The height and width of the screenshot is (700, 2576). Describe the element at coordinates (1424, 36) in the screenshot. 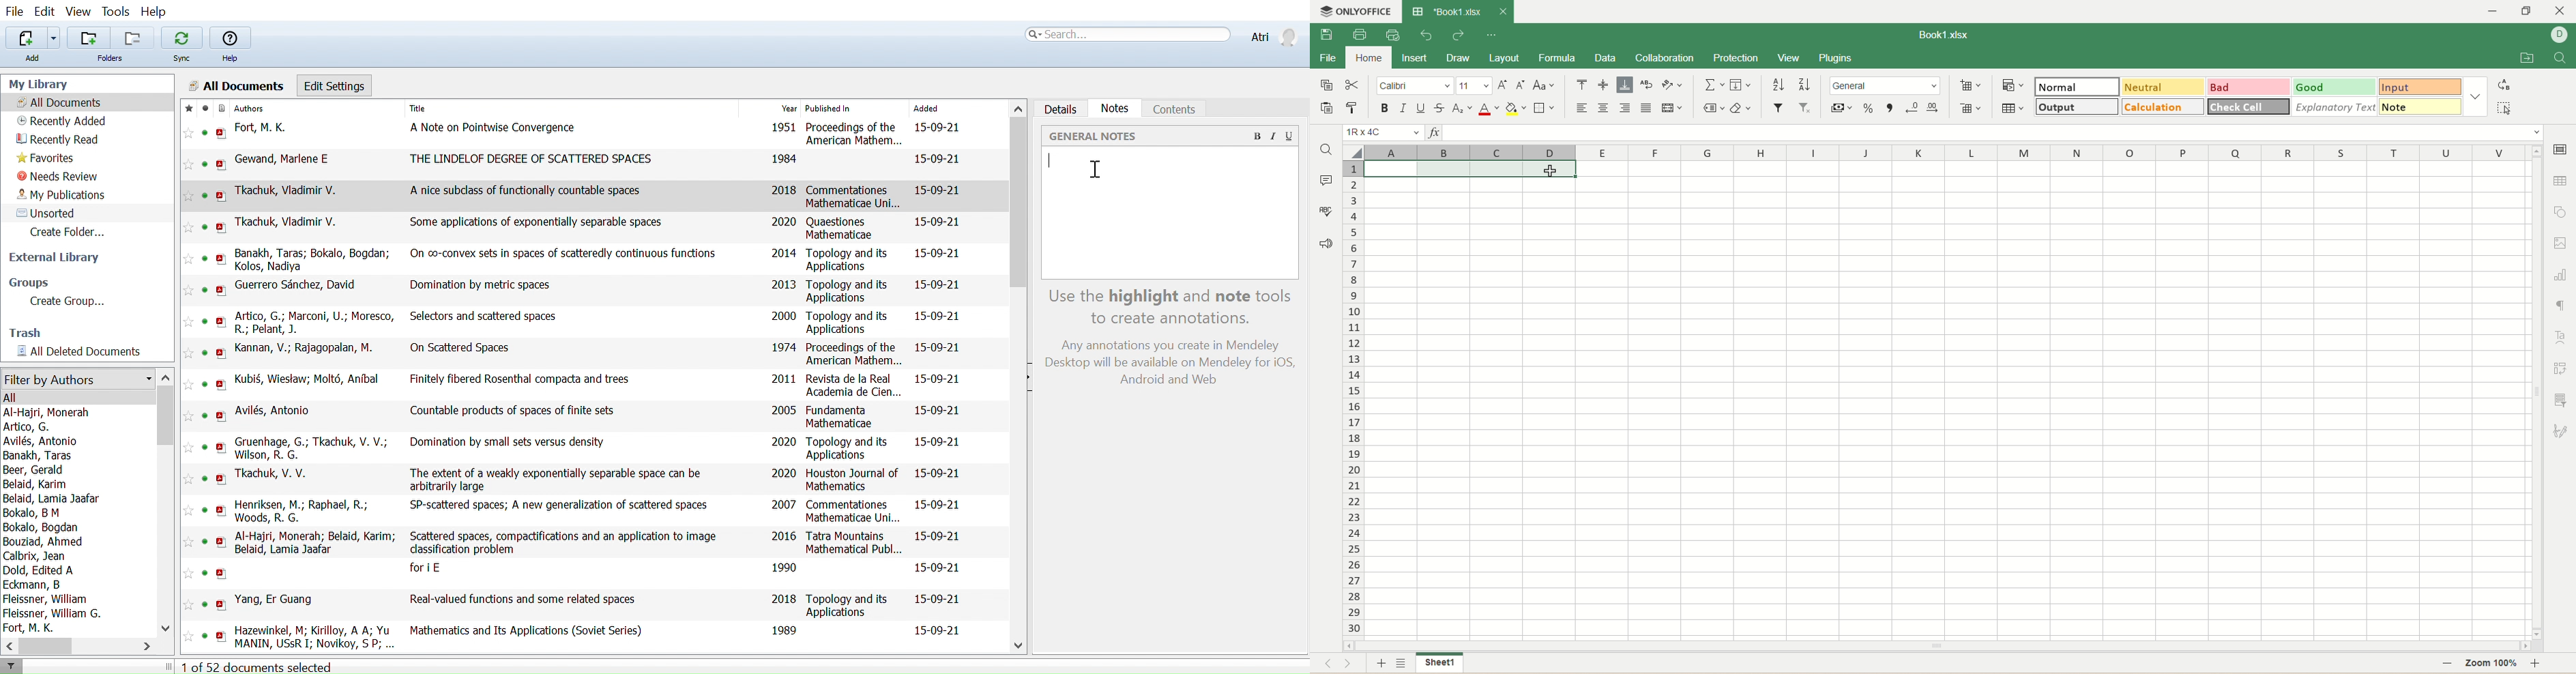

I see `undo` at that location.